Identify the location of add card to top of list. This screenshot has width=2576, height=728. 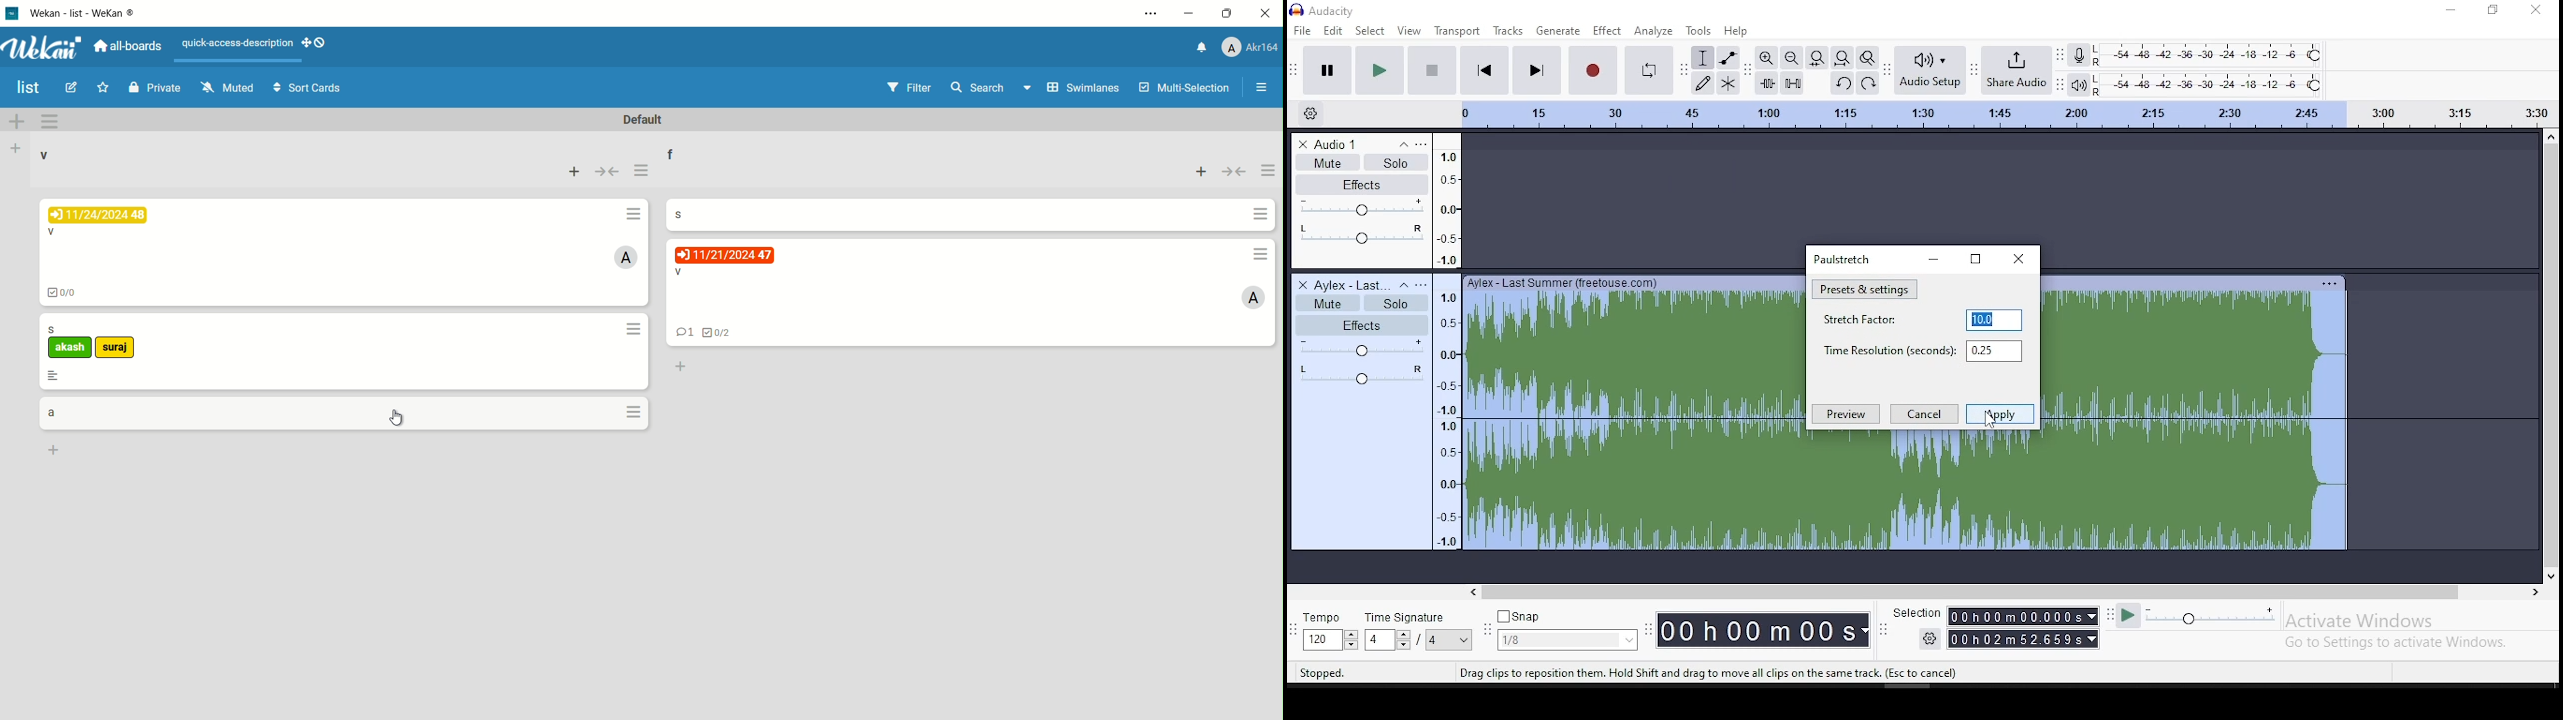
(575, 171).